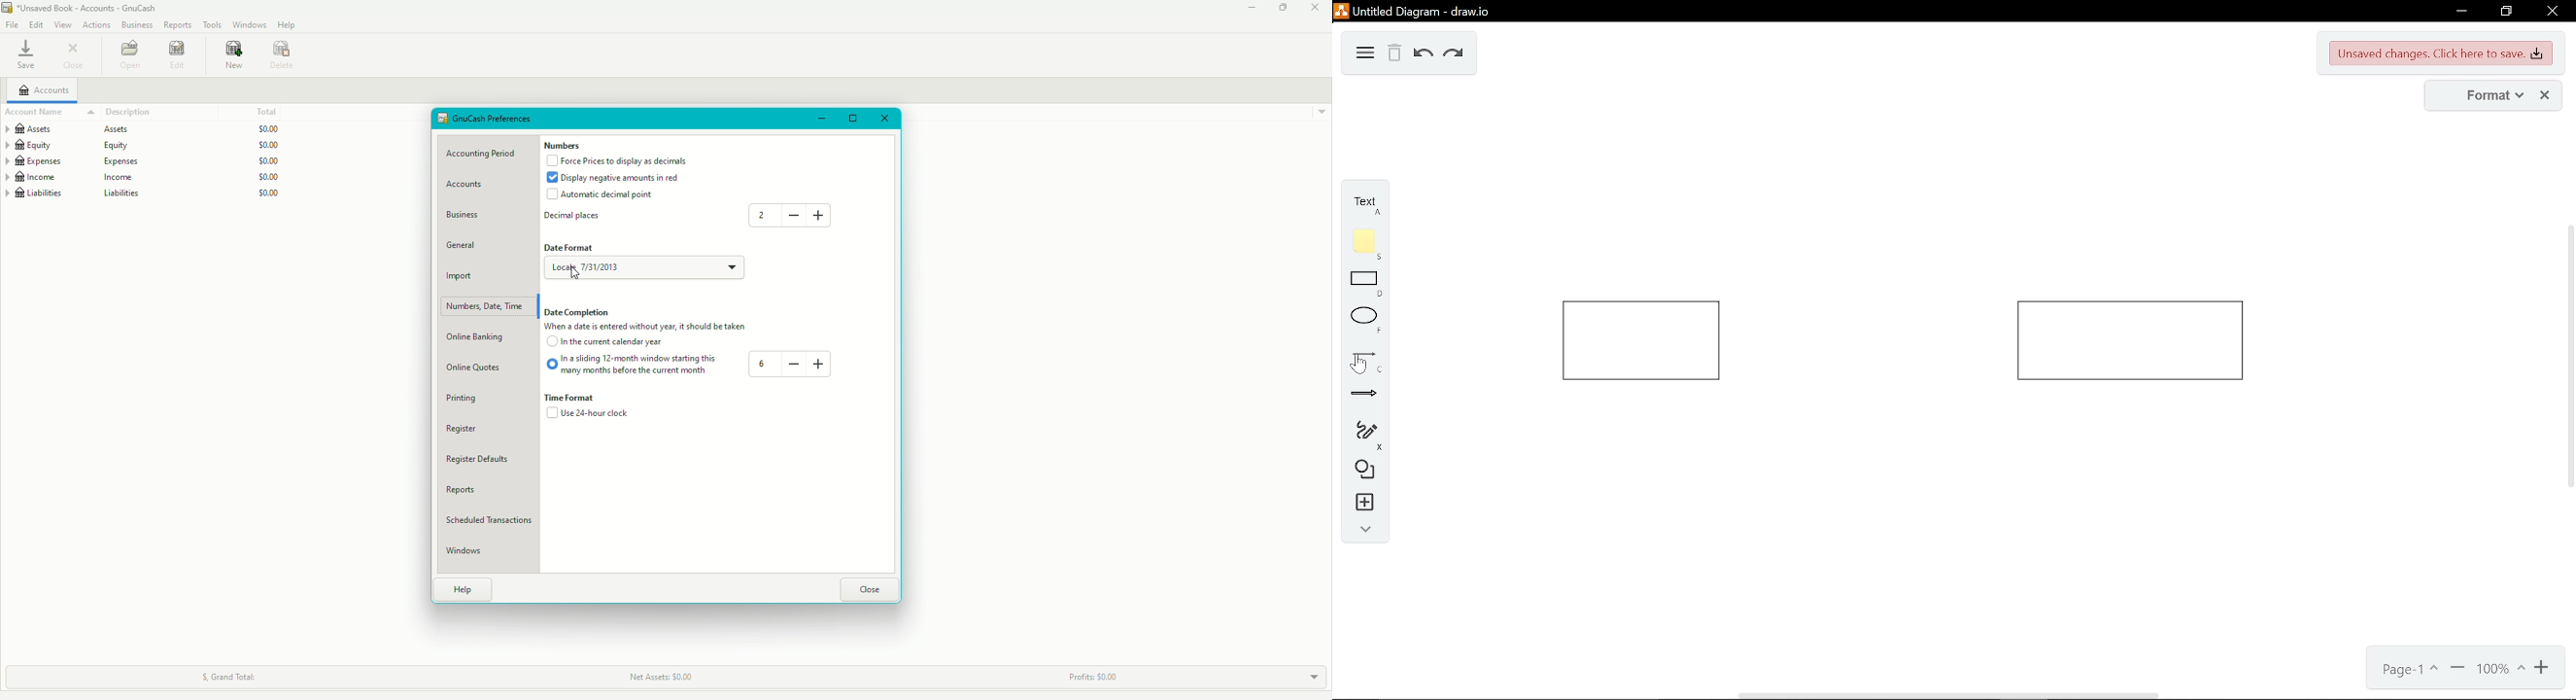 This screenshot has width=2576, height=700. I want to click on zoom in, so click(2541, 671).